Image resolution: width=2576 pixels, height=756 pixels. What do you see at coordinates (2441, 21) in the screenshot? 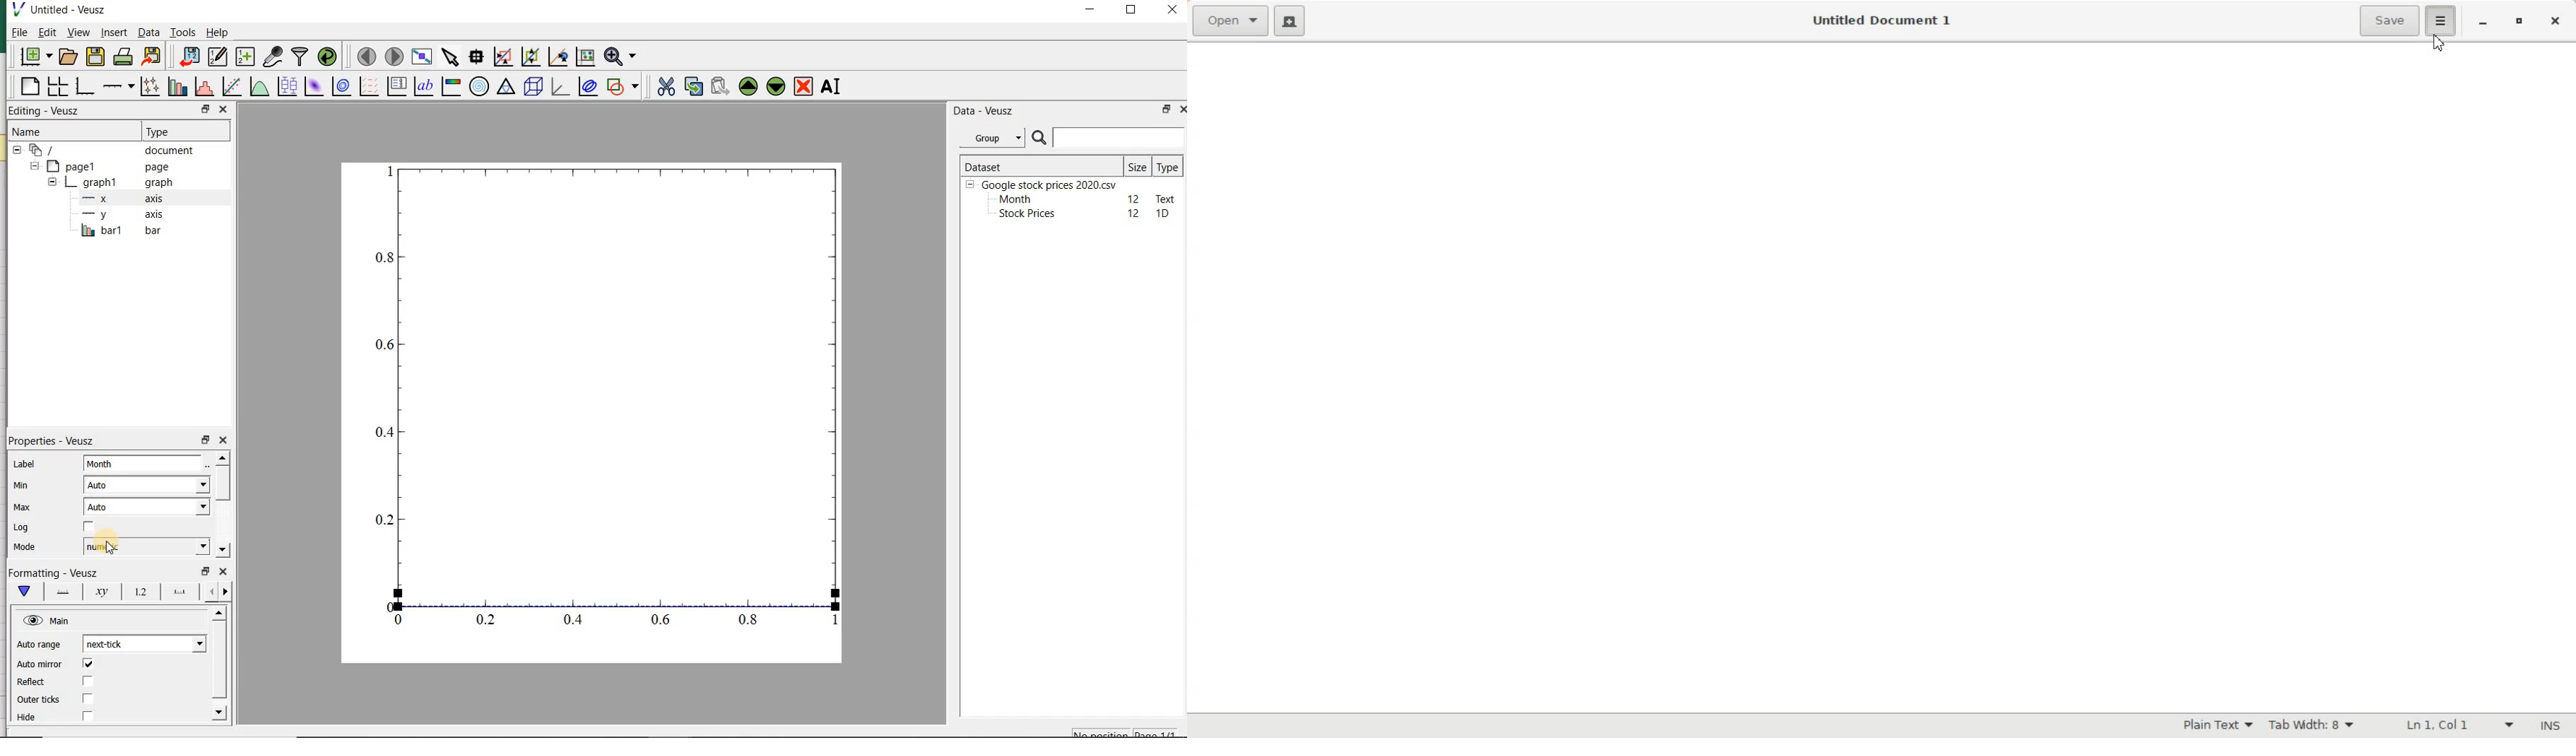
I see `Hamburger settings` at bounding box center [2441, 21].